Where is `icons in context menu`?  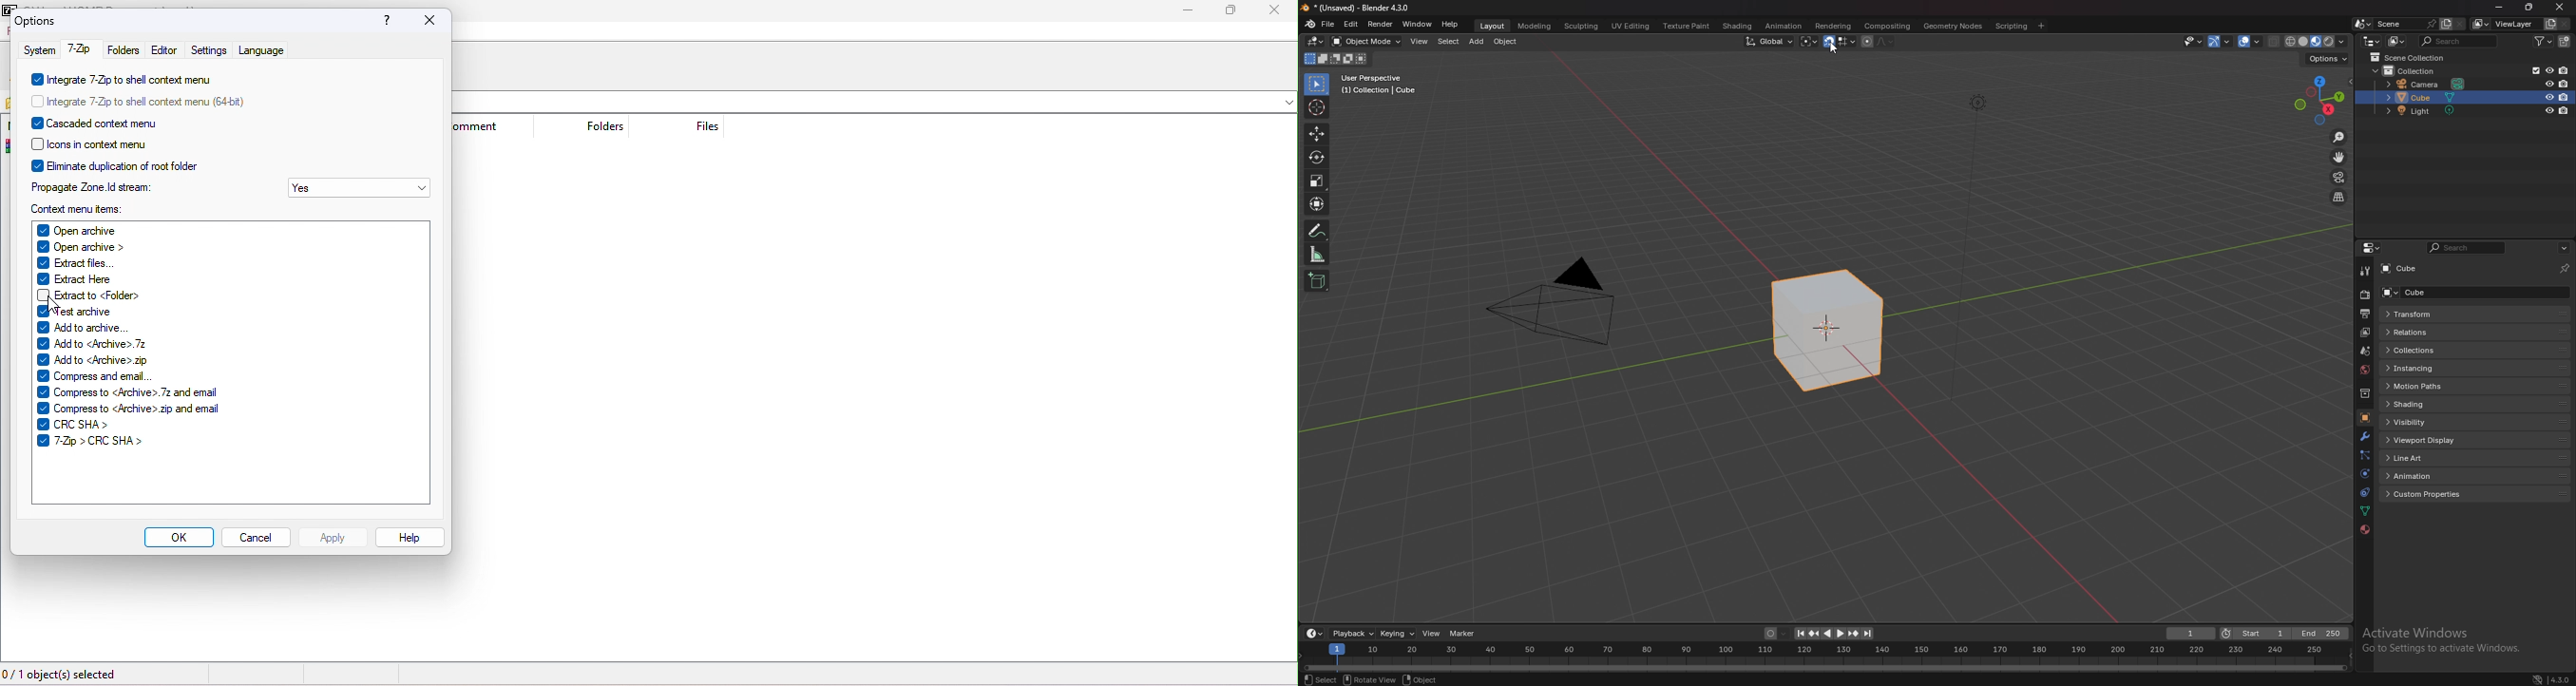
icons in context menu is located at coordinates (105, 143).